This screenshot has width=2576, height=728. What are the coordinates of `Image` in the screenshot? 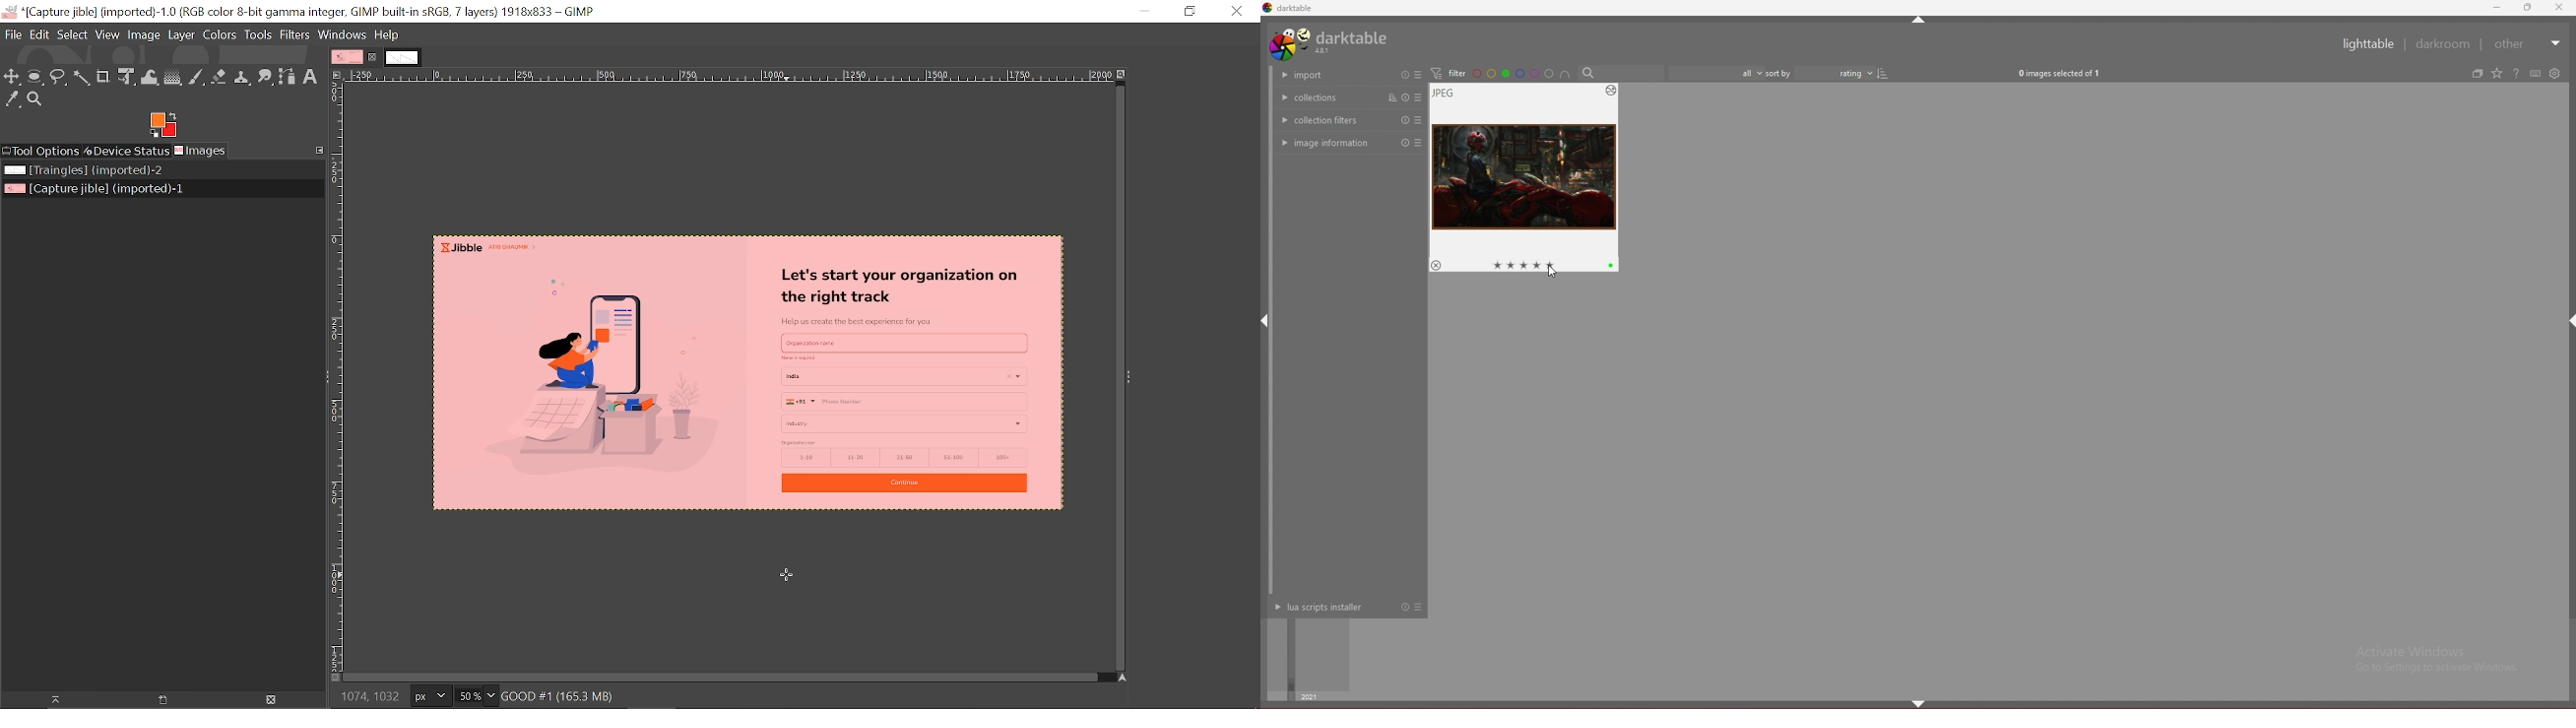 It's located at (145, 34).